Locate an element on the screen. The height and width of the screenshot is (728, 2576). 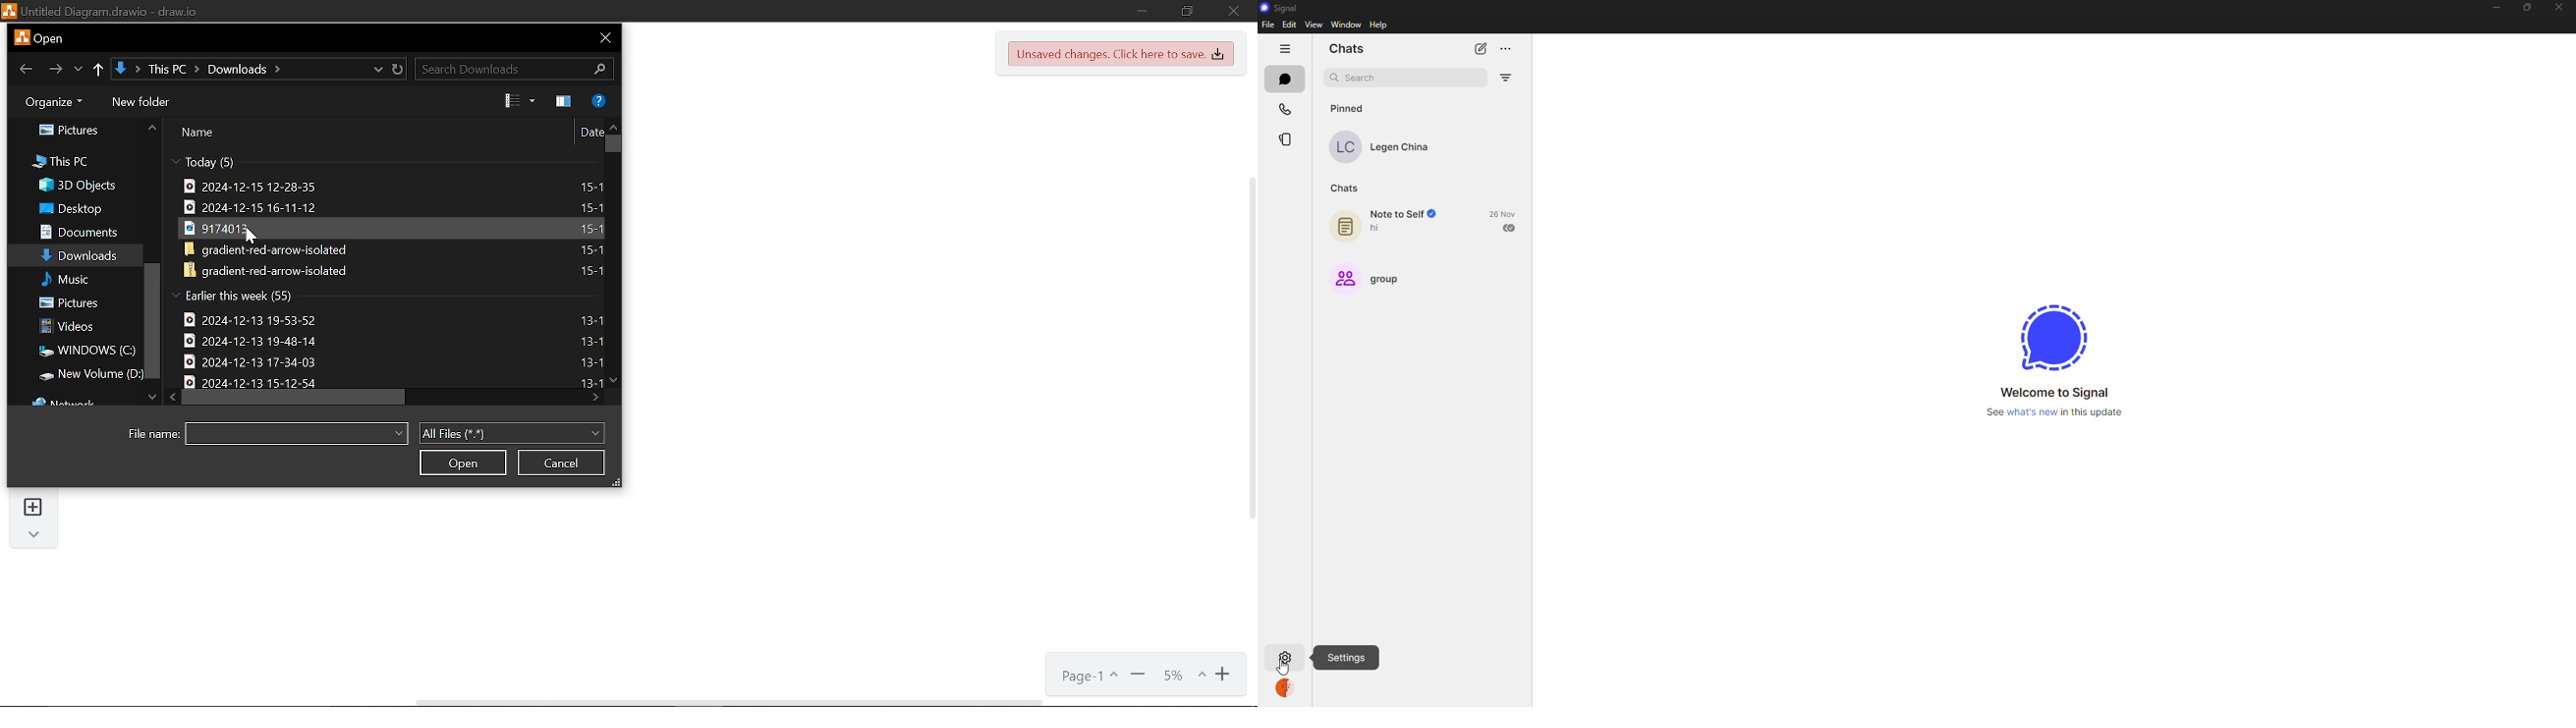
Vertical scrollbar for folders is located at coordinates (155, 319).